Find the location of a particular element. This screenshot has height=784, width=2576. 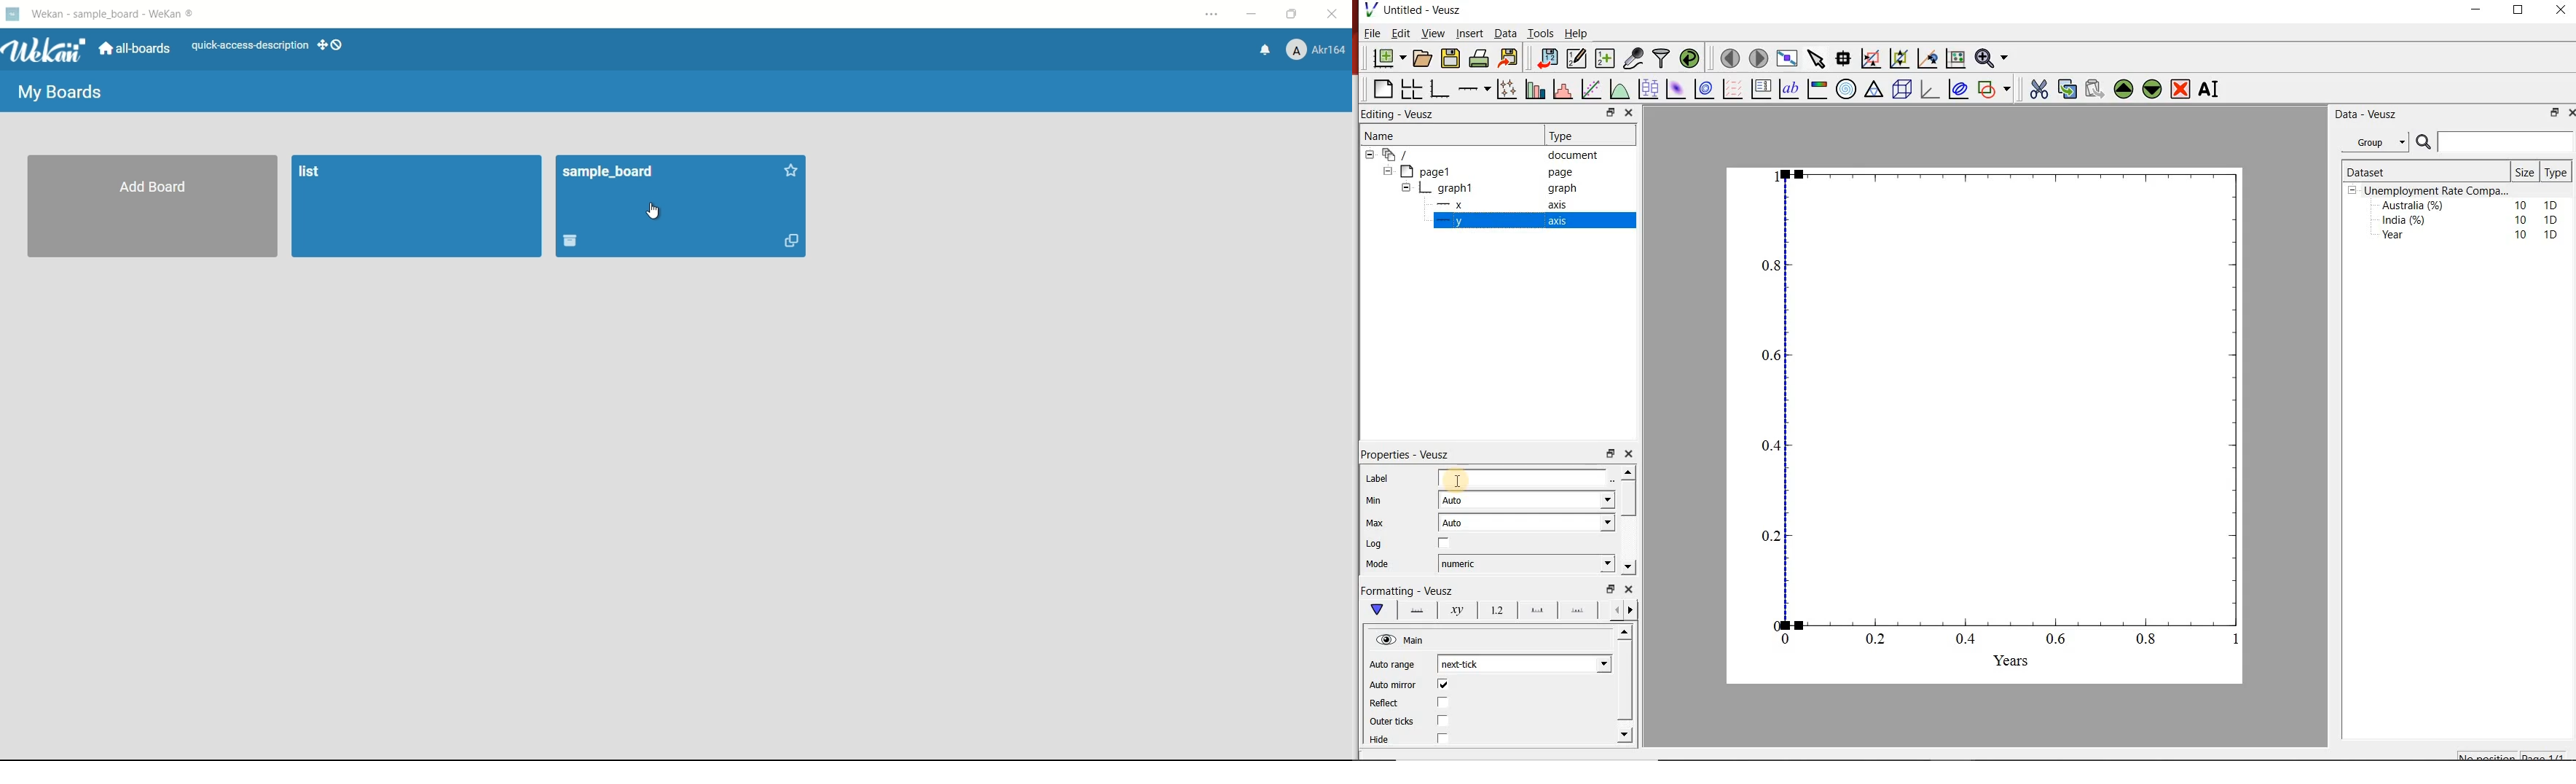

Dataset is located at coordinates (2400, 172).